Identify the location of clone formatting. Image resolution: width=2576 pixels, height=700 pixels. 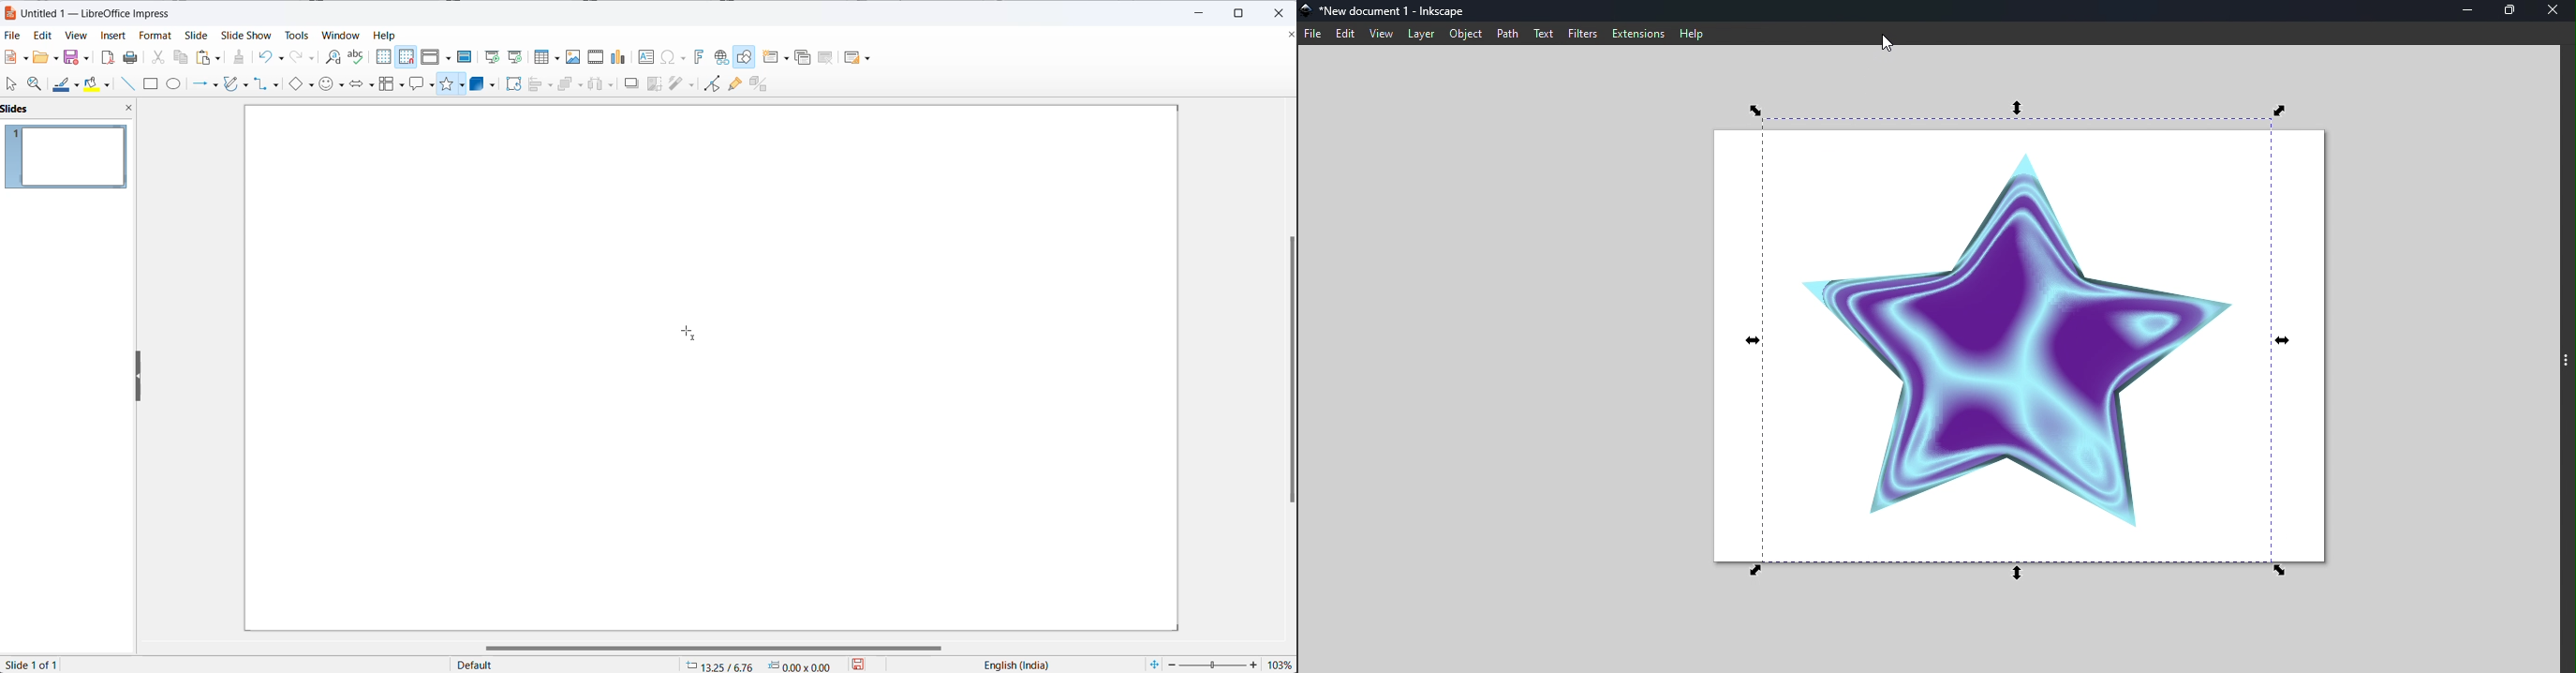
(240, 57).